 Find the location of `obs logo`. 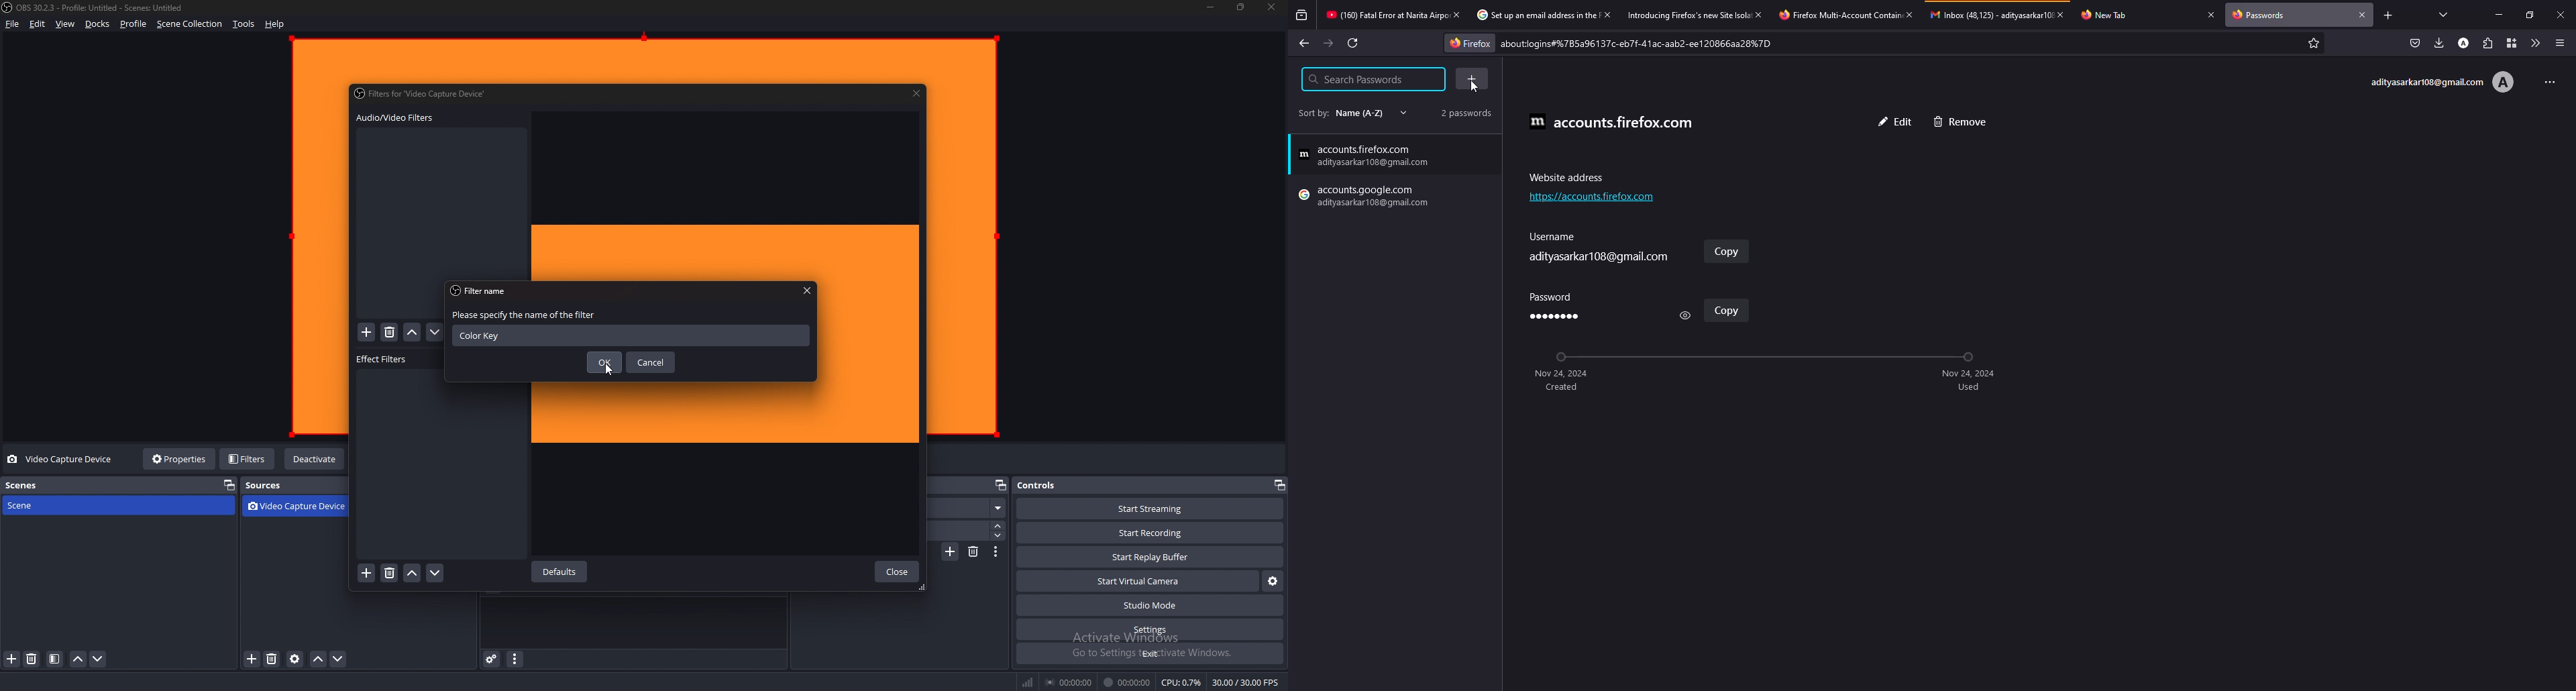

obs logo is located at coordinates (9, 9).